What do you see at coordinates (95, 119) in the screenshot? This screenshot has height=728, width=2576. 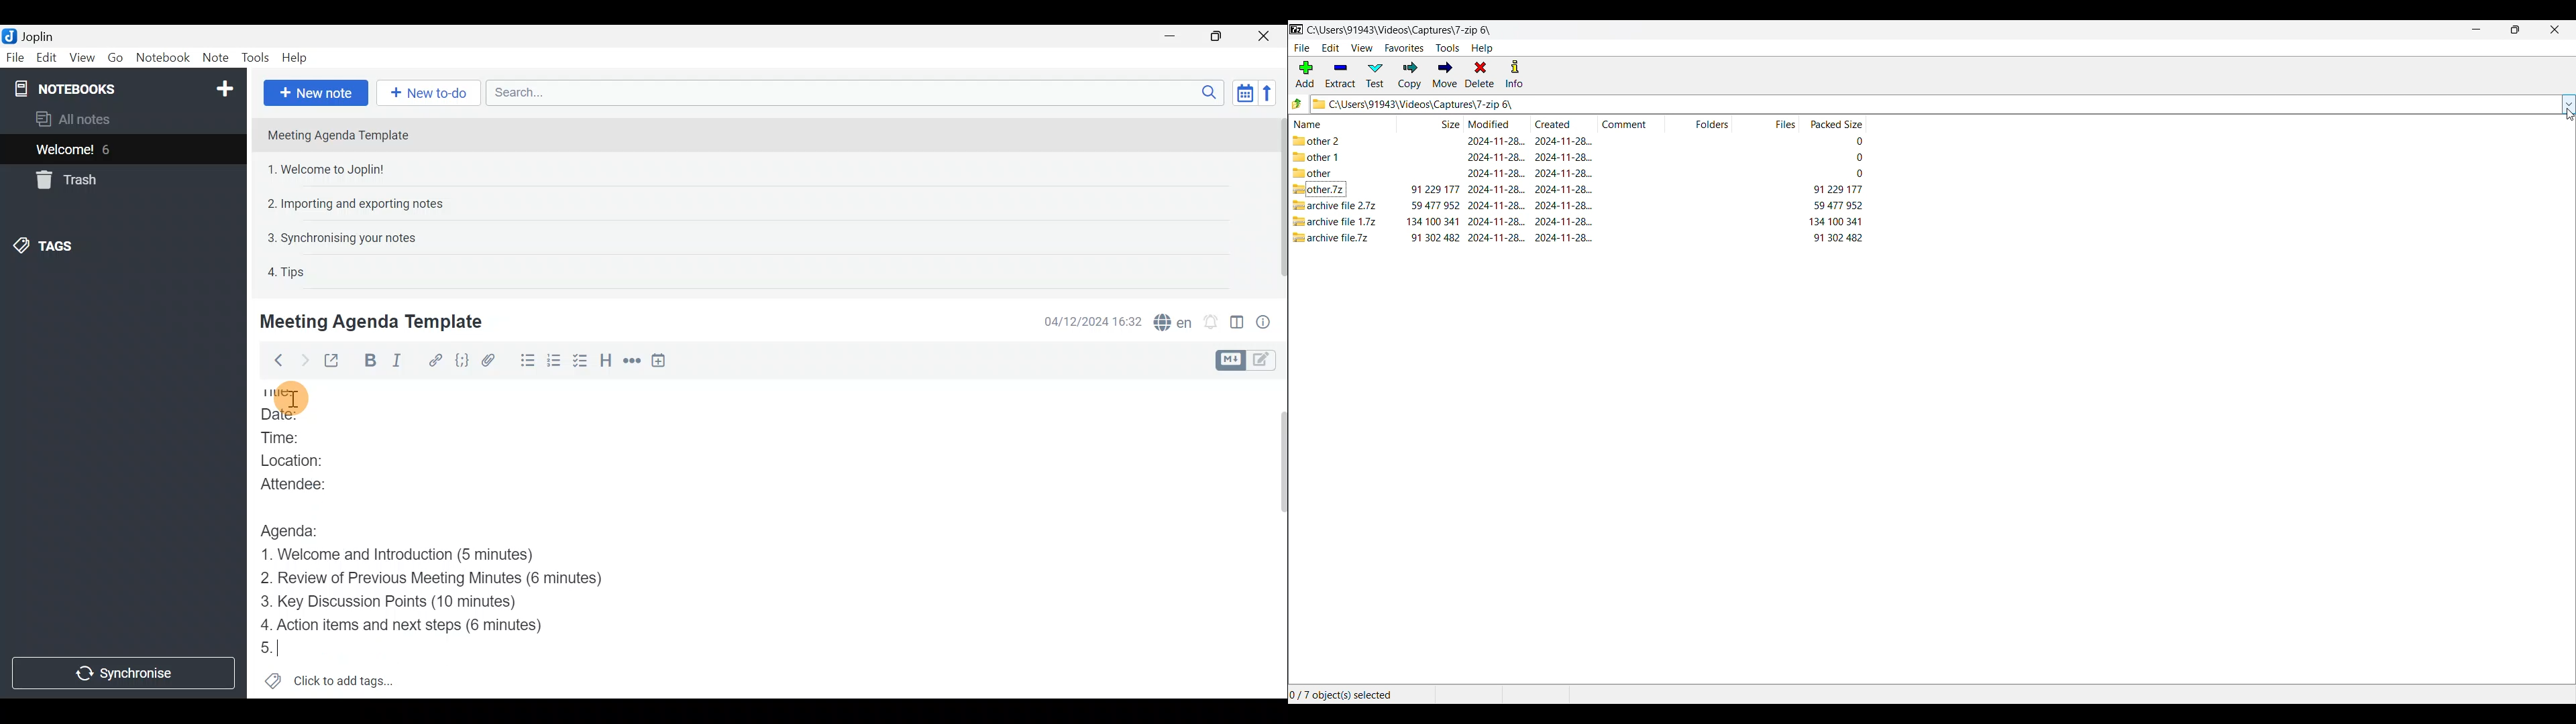 I see `All notes` at bounding box center [95, 119].